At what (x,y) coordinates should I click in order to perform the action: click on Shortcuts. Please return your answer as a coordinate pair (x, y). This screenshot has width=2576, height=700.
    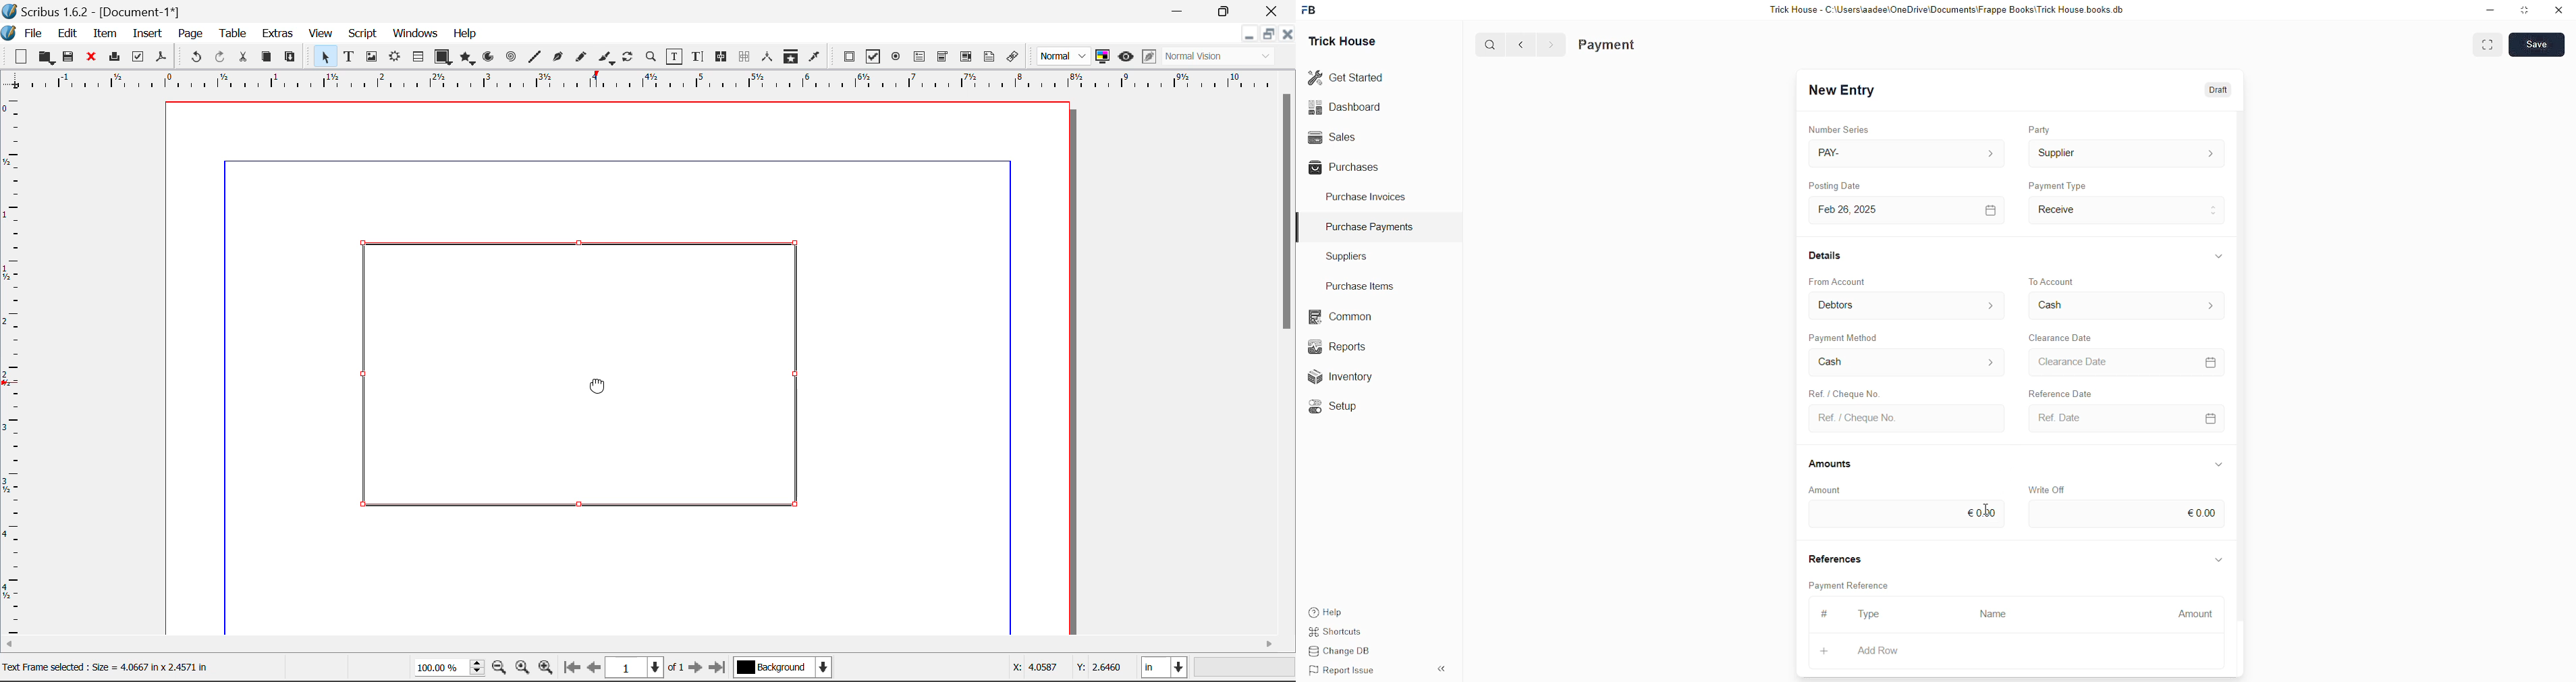
    Looking at the image, I should click on (1336, 632).